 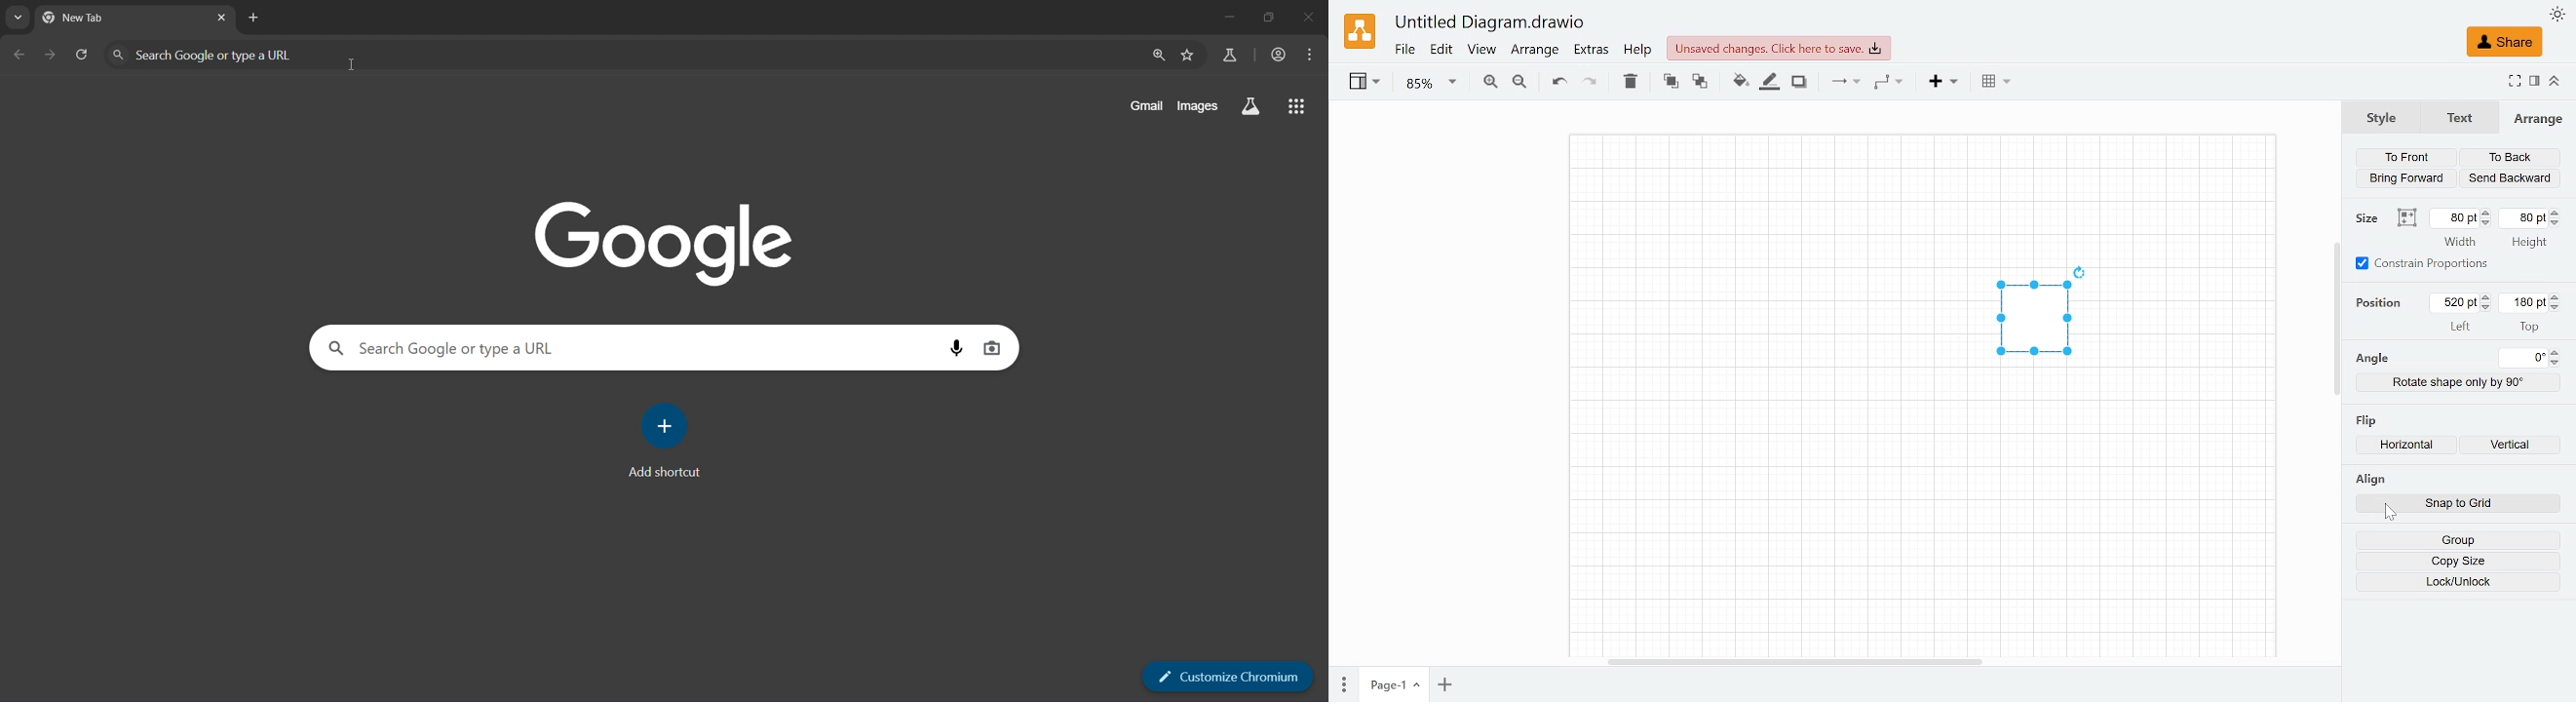 What do you see at coordinates (1490, 23) in the screenshot?
I see `Untitled Diagram.drawio` at bounding box center [1490, 23].